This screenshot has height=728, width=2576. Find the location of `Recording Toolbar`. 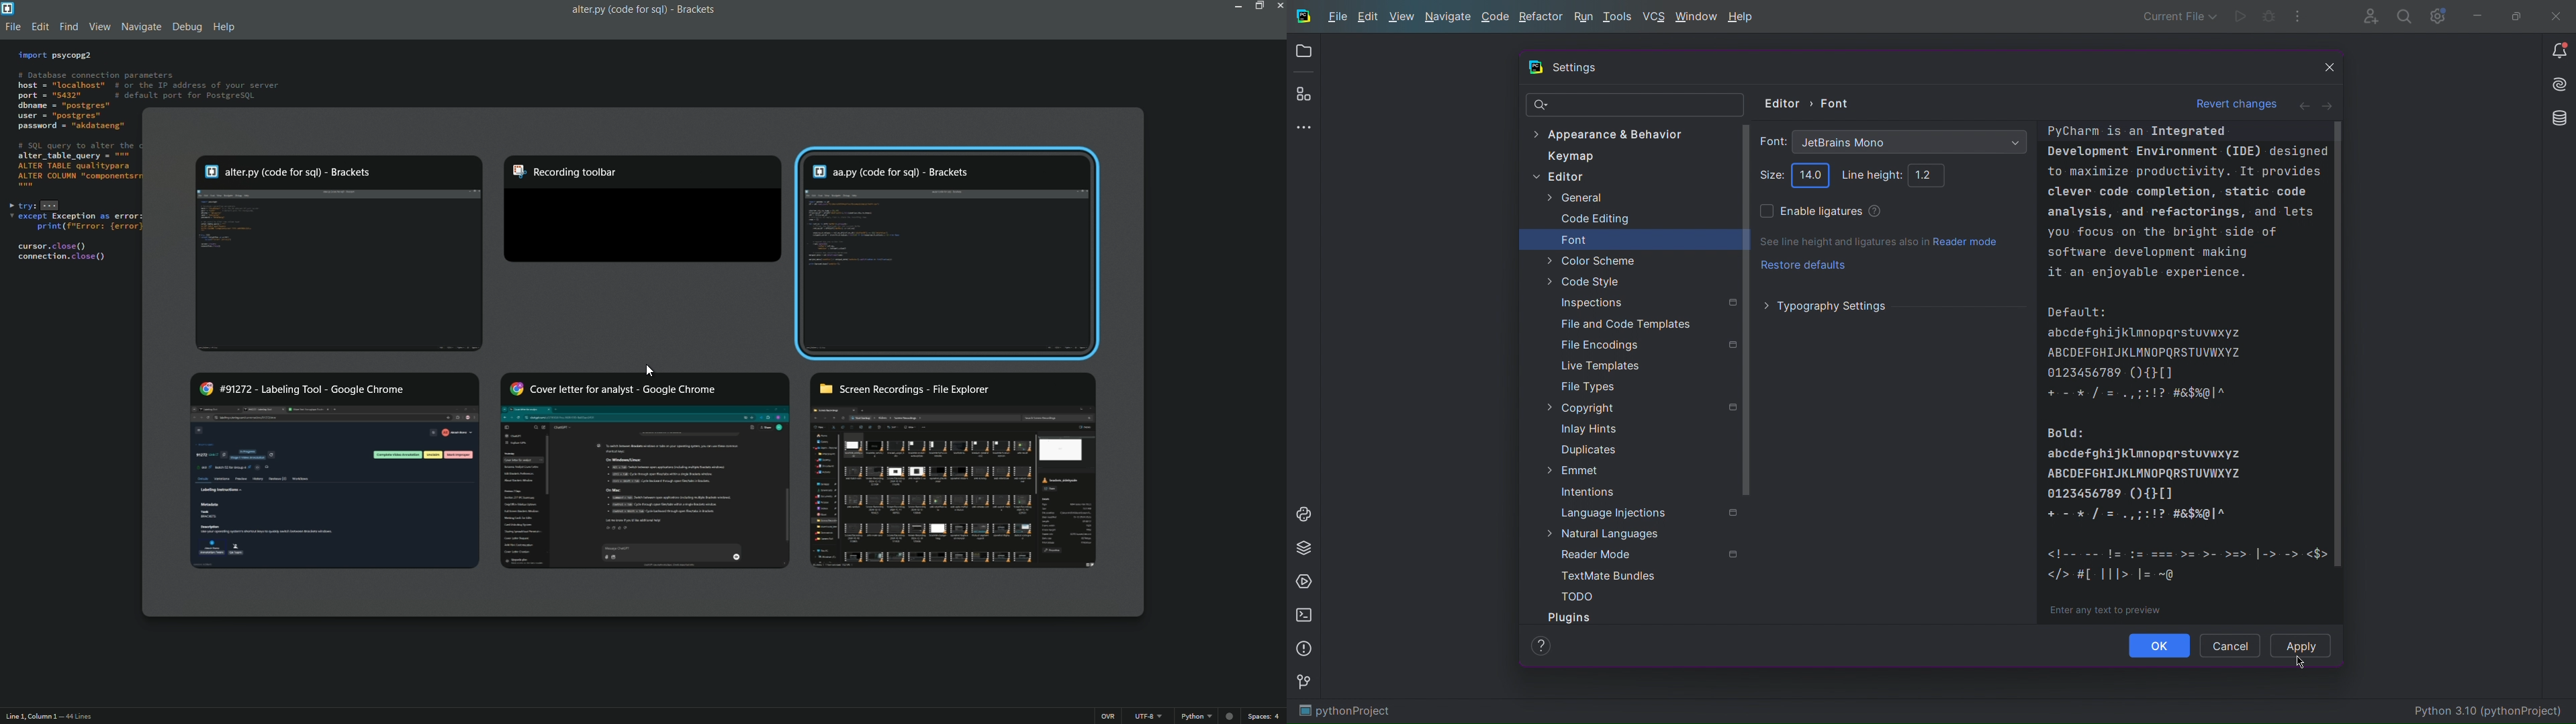

Recording Toolbar is located at coordinates (641, 212).